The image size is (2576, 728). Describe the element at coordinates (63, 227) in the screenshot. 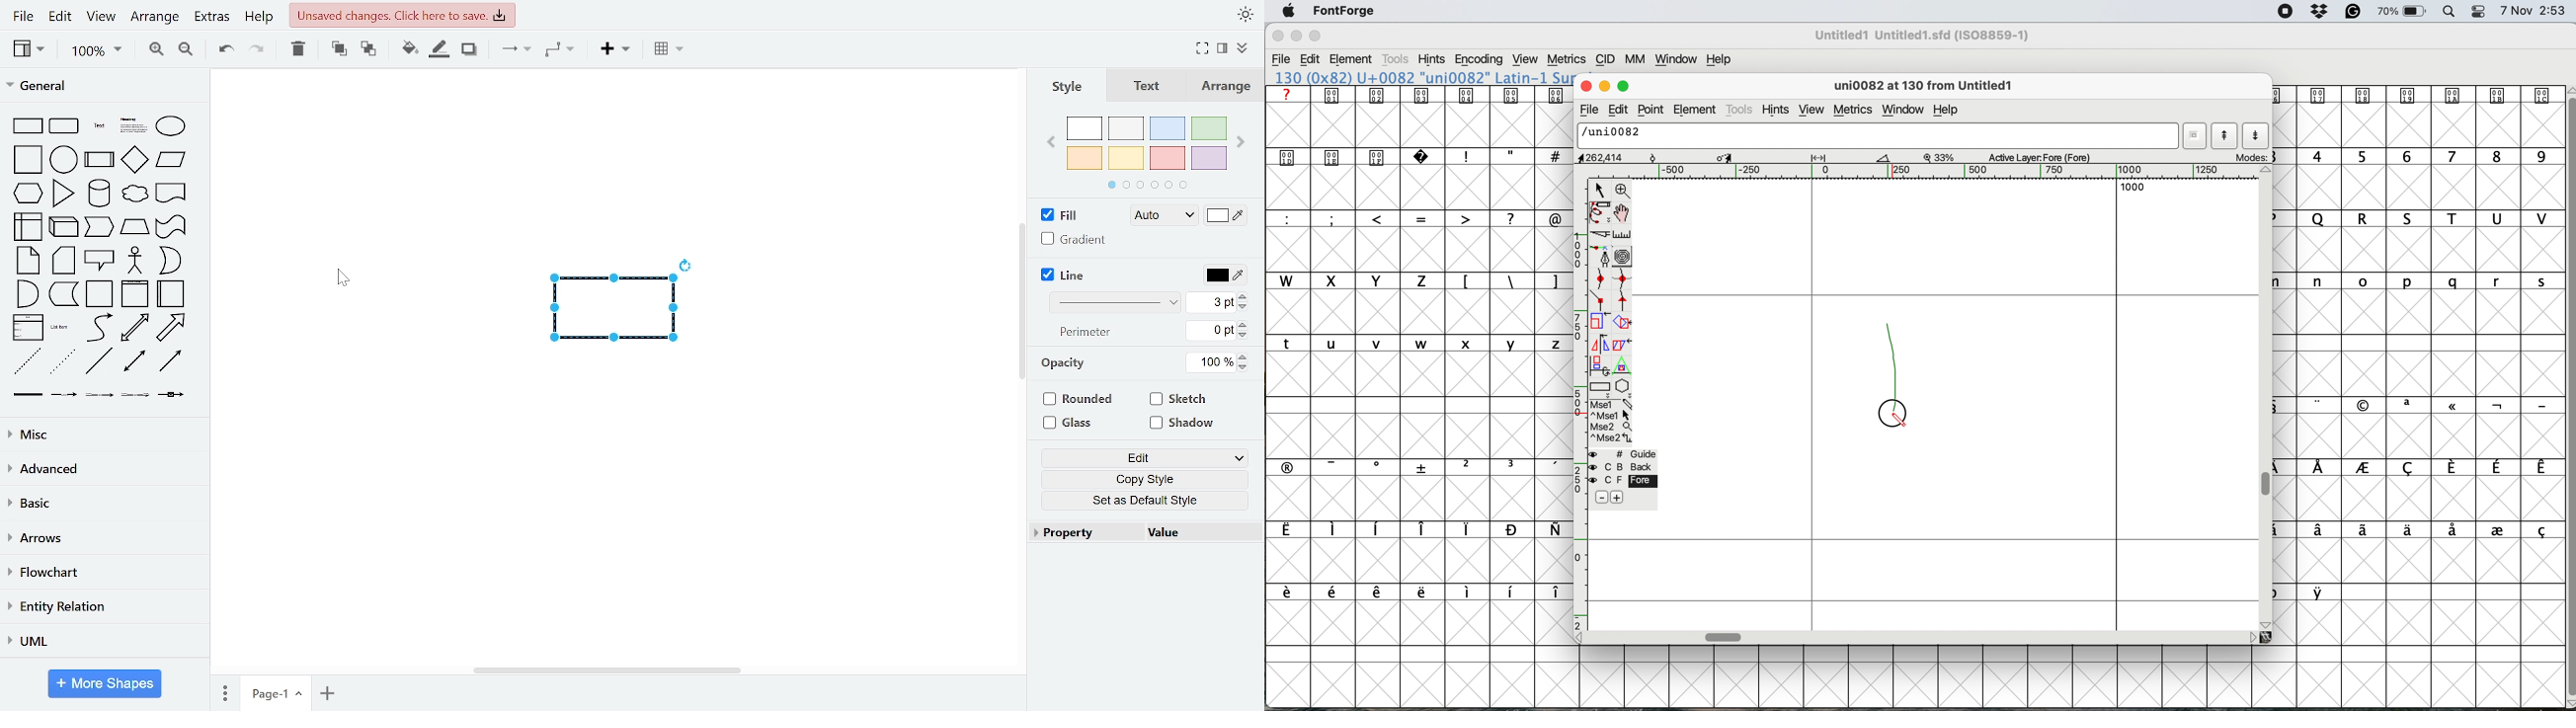

I see `general shapes` at that location.